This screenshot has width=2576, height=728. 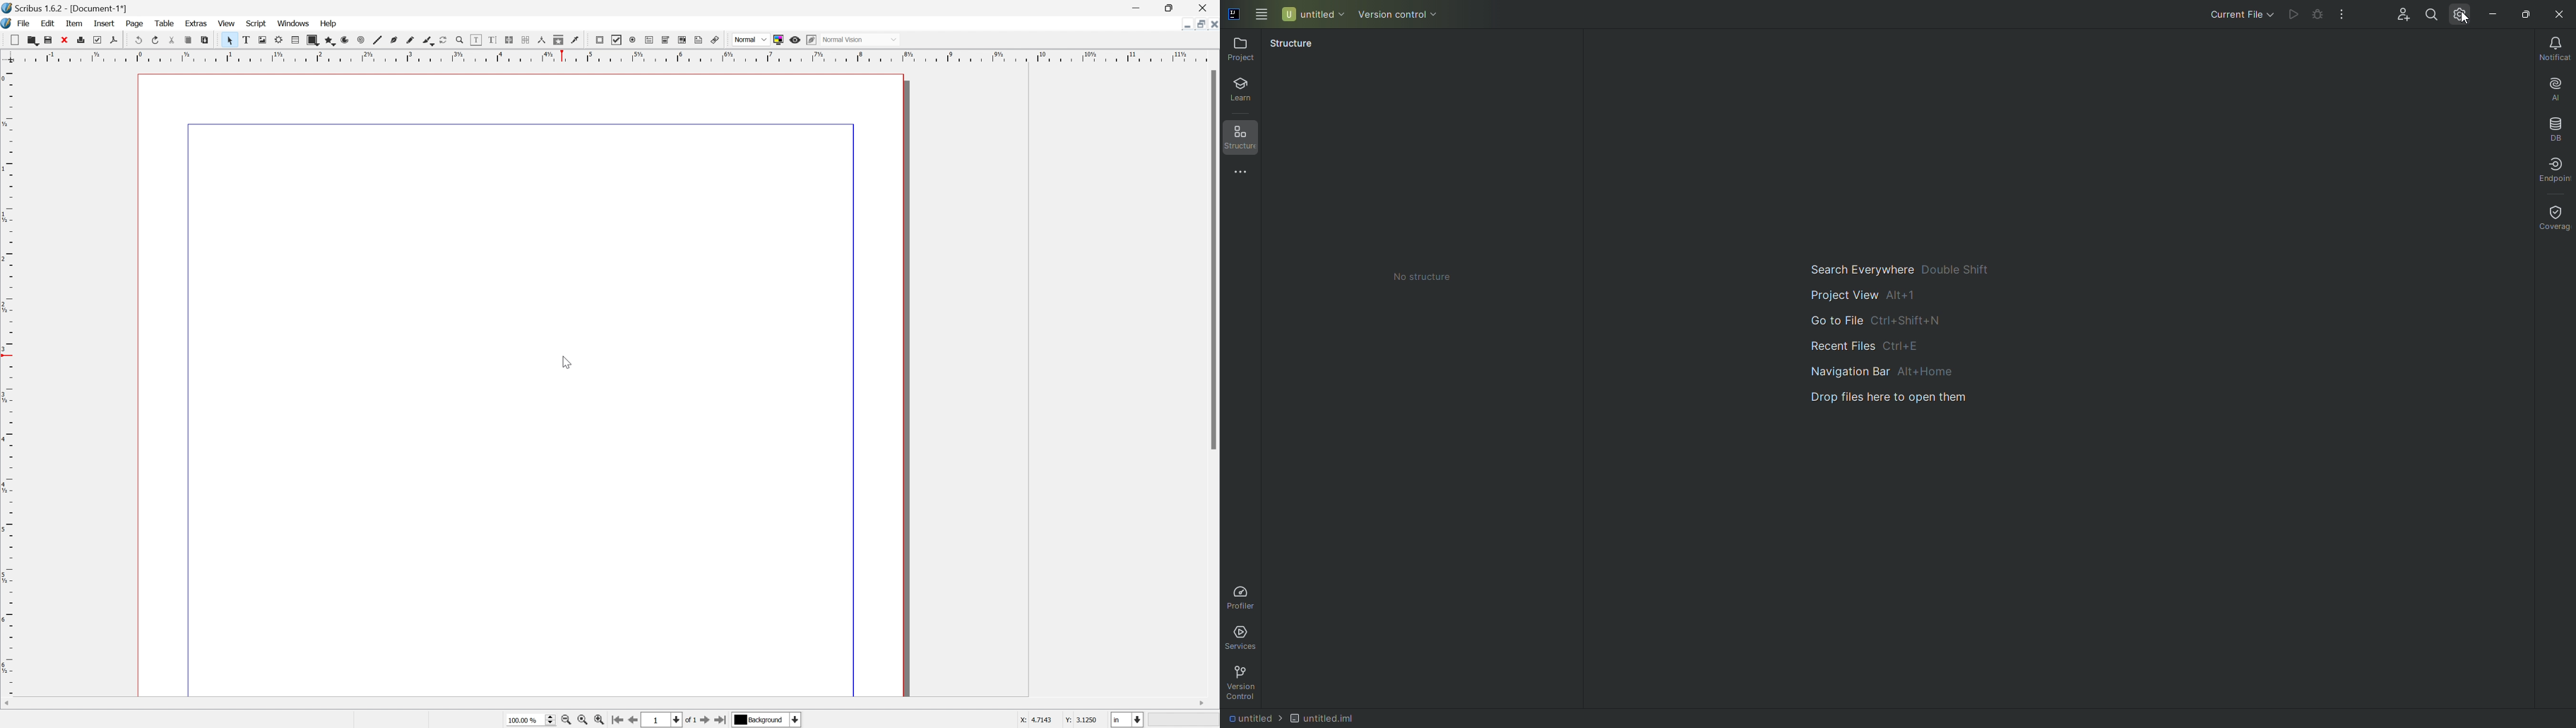 What do you see at coordinates (1205, 8) in the screenshot?
I see `Close` at bounding box center [1205, 8].